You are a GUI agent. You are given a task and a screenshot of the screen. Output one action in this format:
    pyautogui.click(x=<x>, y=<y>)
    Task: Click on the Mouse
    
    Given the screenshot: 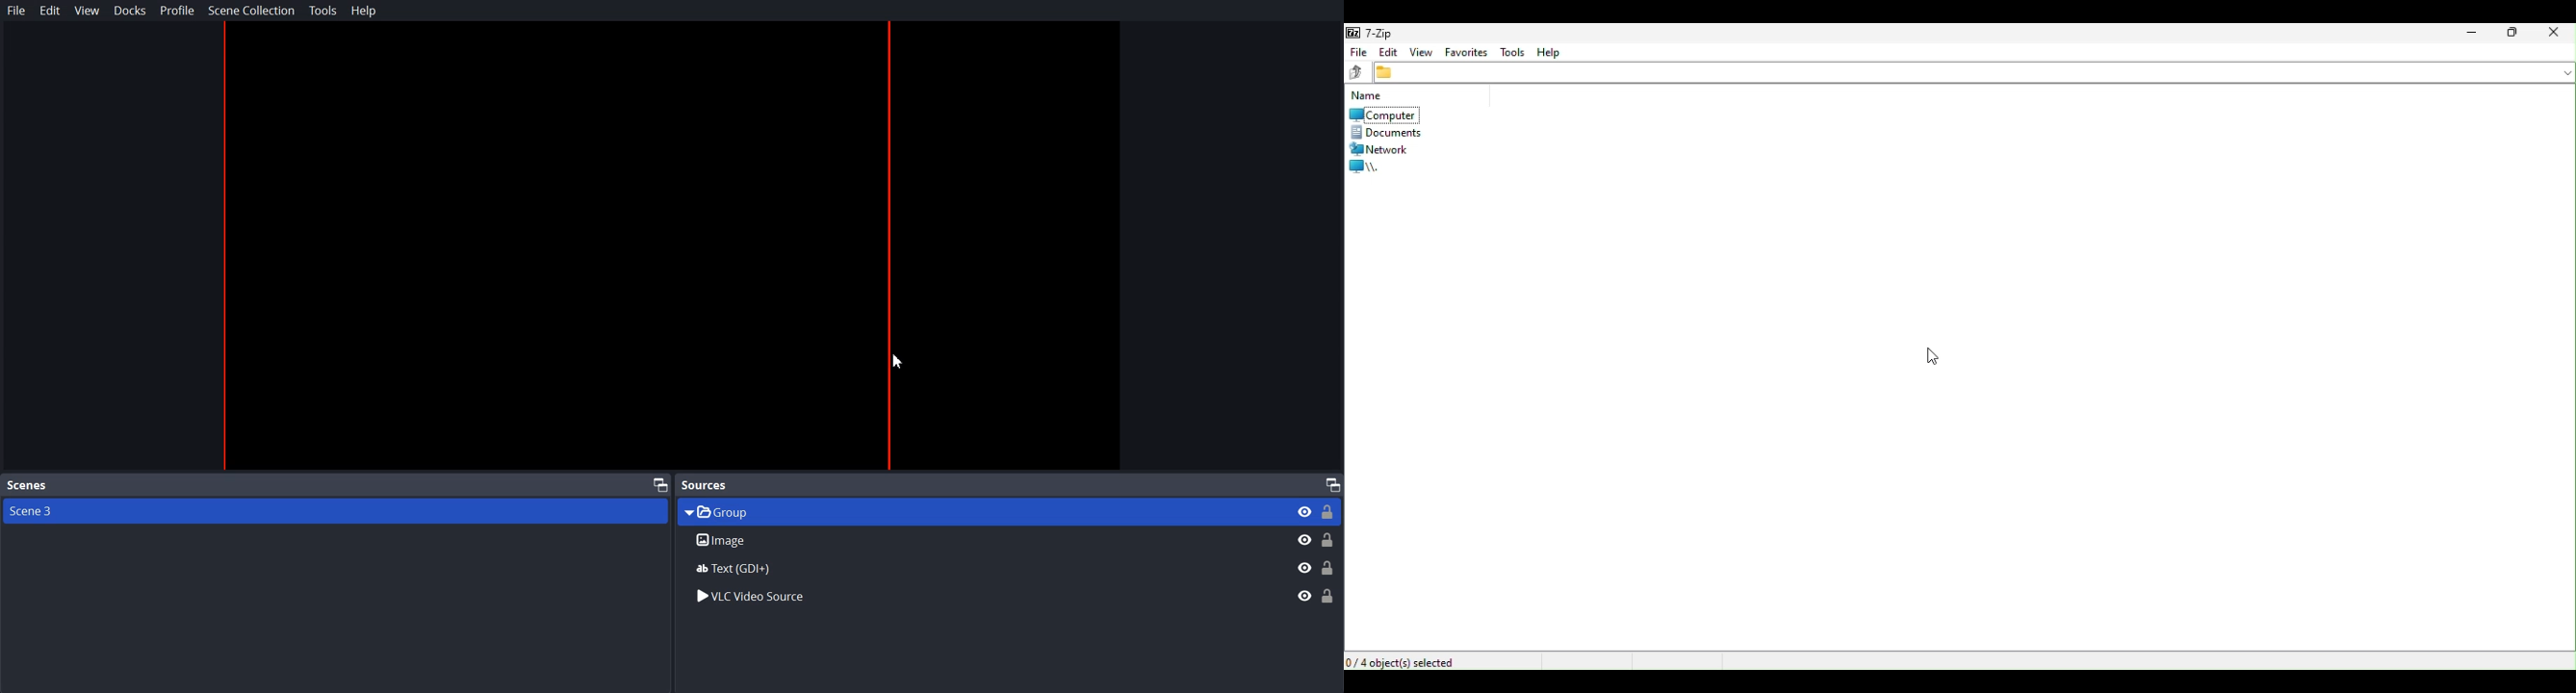 What is the action you would take?
    pyautogui.click(x=1932, y=358)
    